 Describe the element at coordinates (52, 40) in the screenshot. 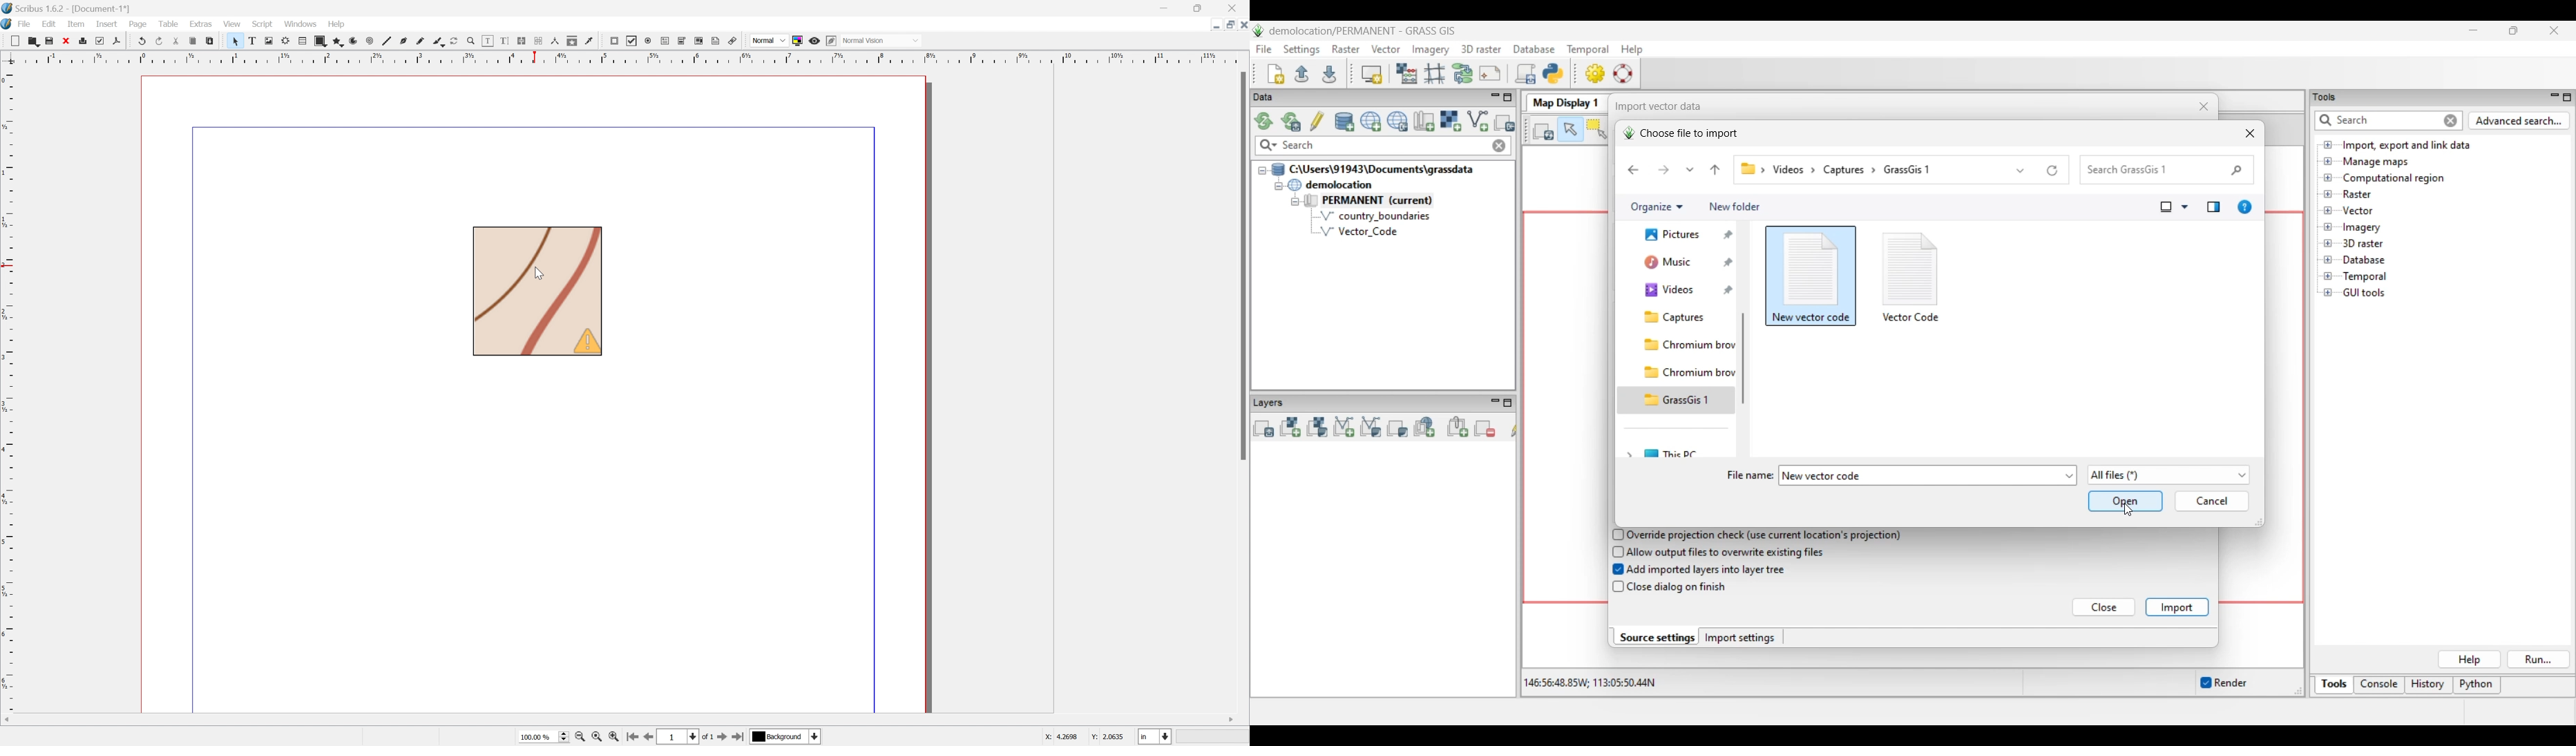

I see `Save` at that location.